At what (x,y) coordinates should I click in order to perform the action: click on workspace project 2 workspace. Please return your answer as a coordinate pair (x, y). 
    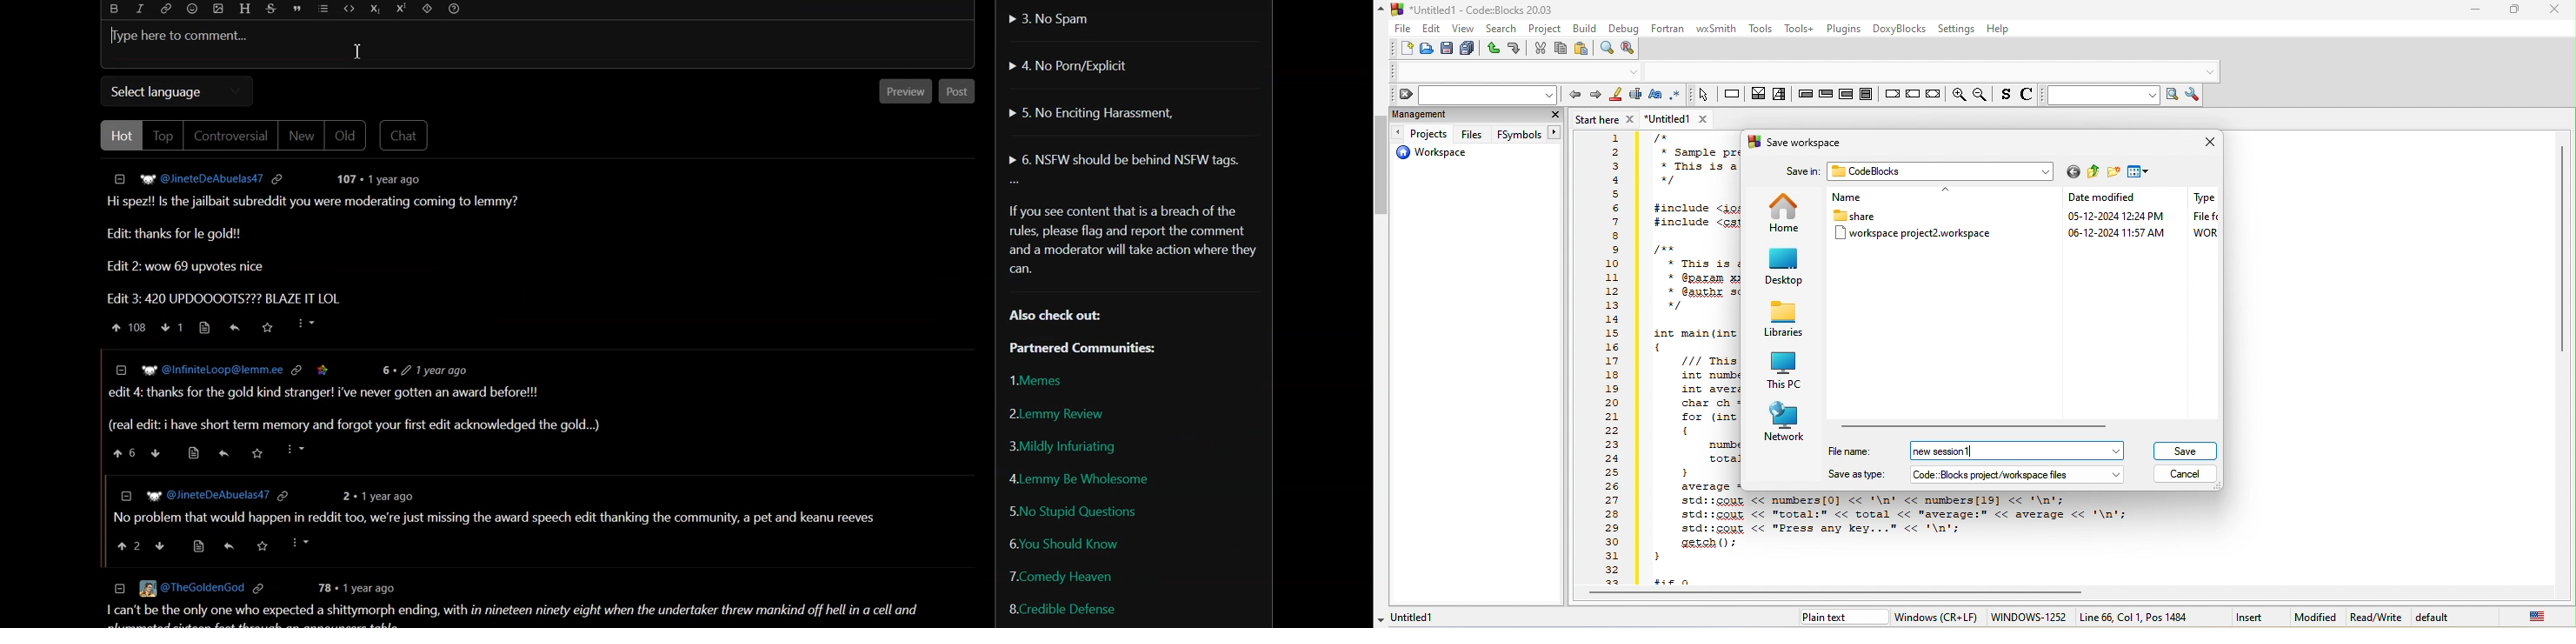
    Looking at the image, I should click on (1917, 236).